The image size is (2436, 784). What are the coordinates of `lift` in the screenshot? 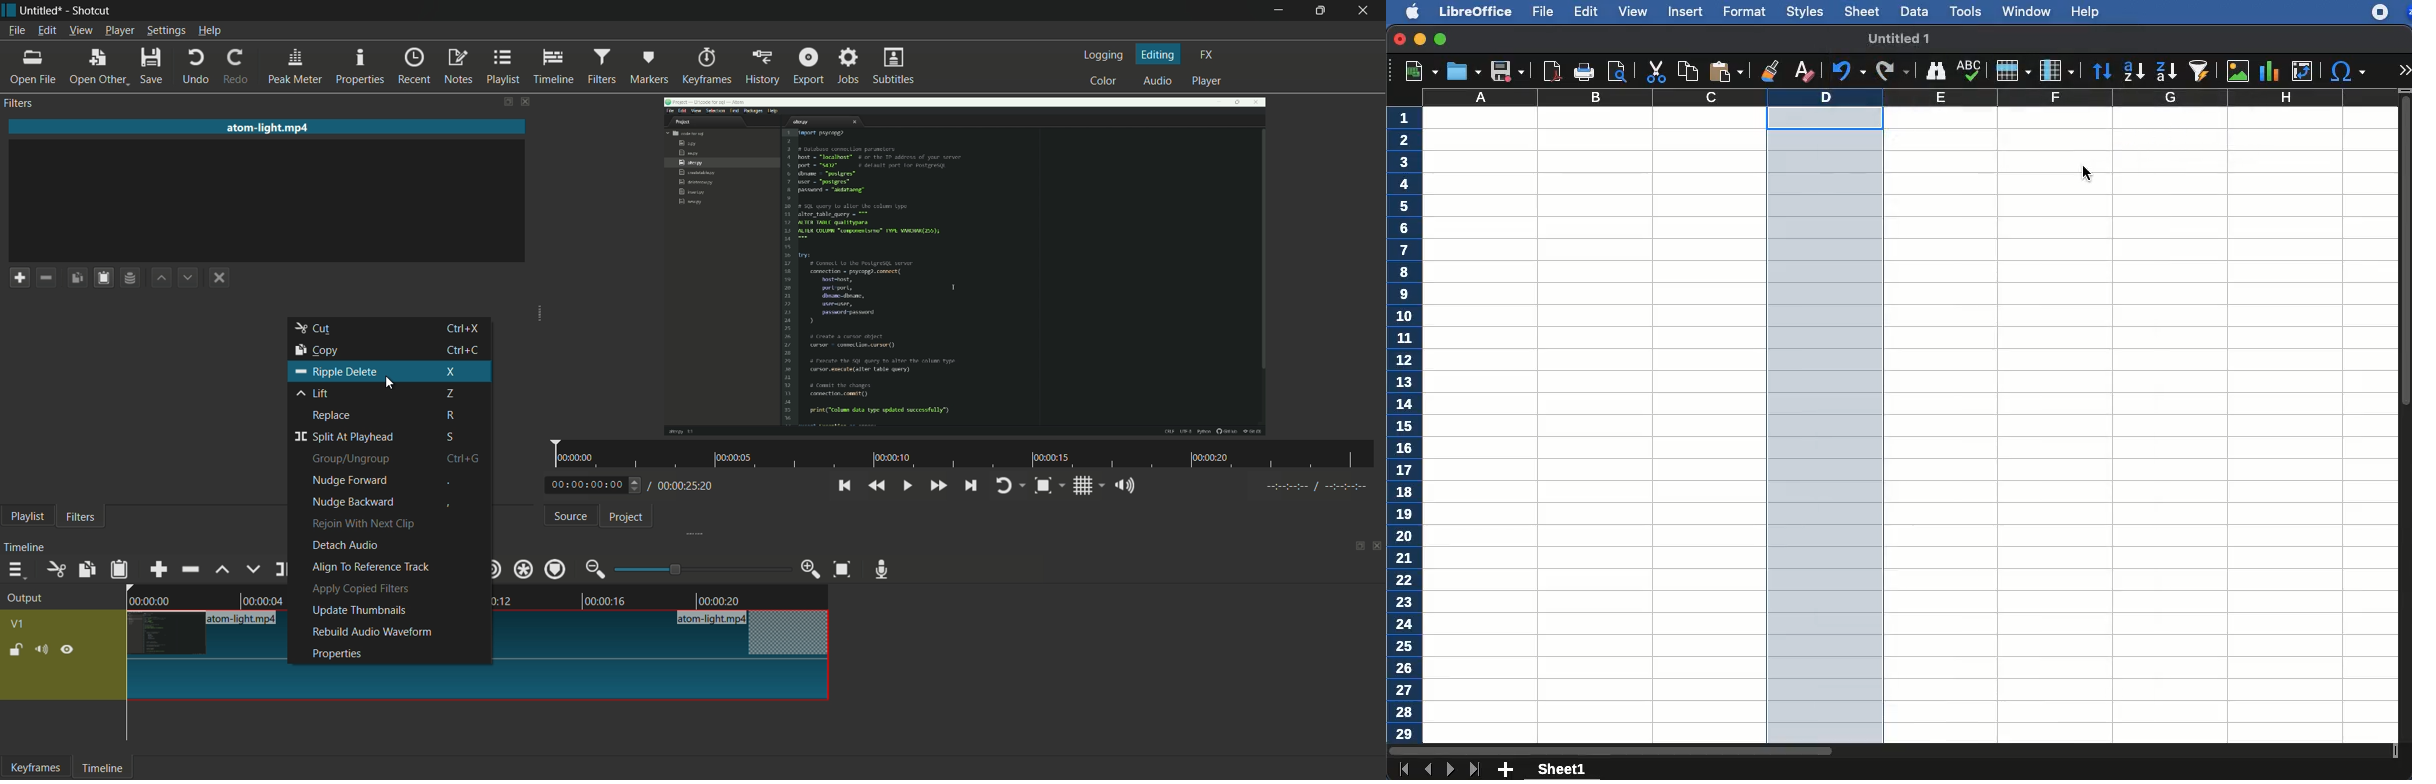 It's located at (225, 570).